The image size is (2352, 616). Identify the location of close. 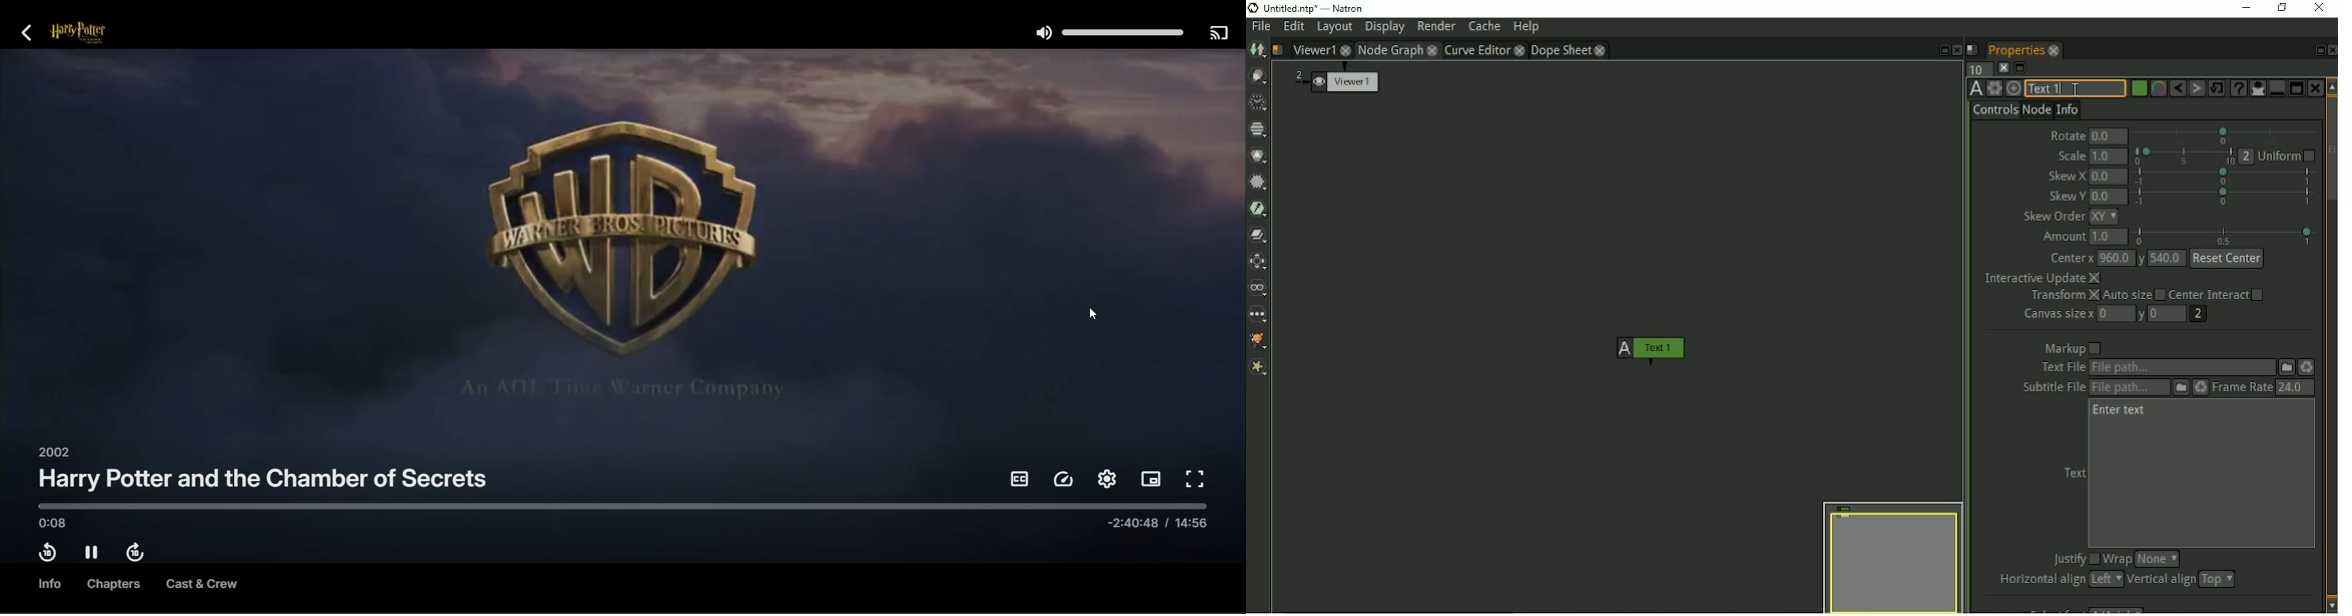
(1602, 51).